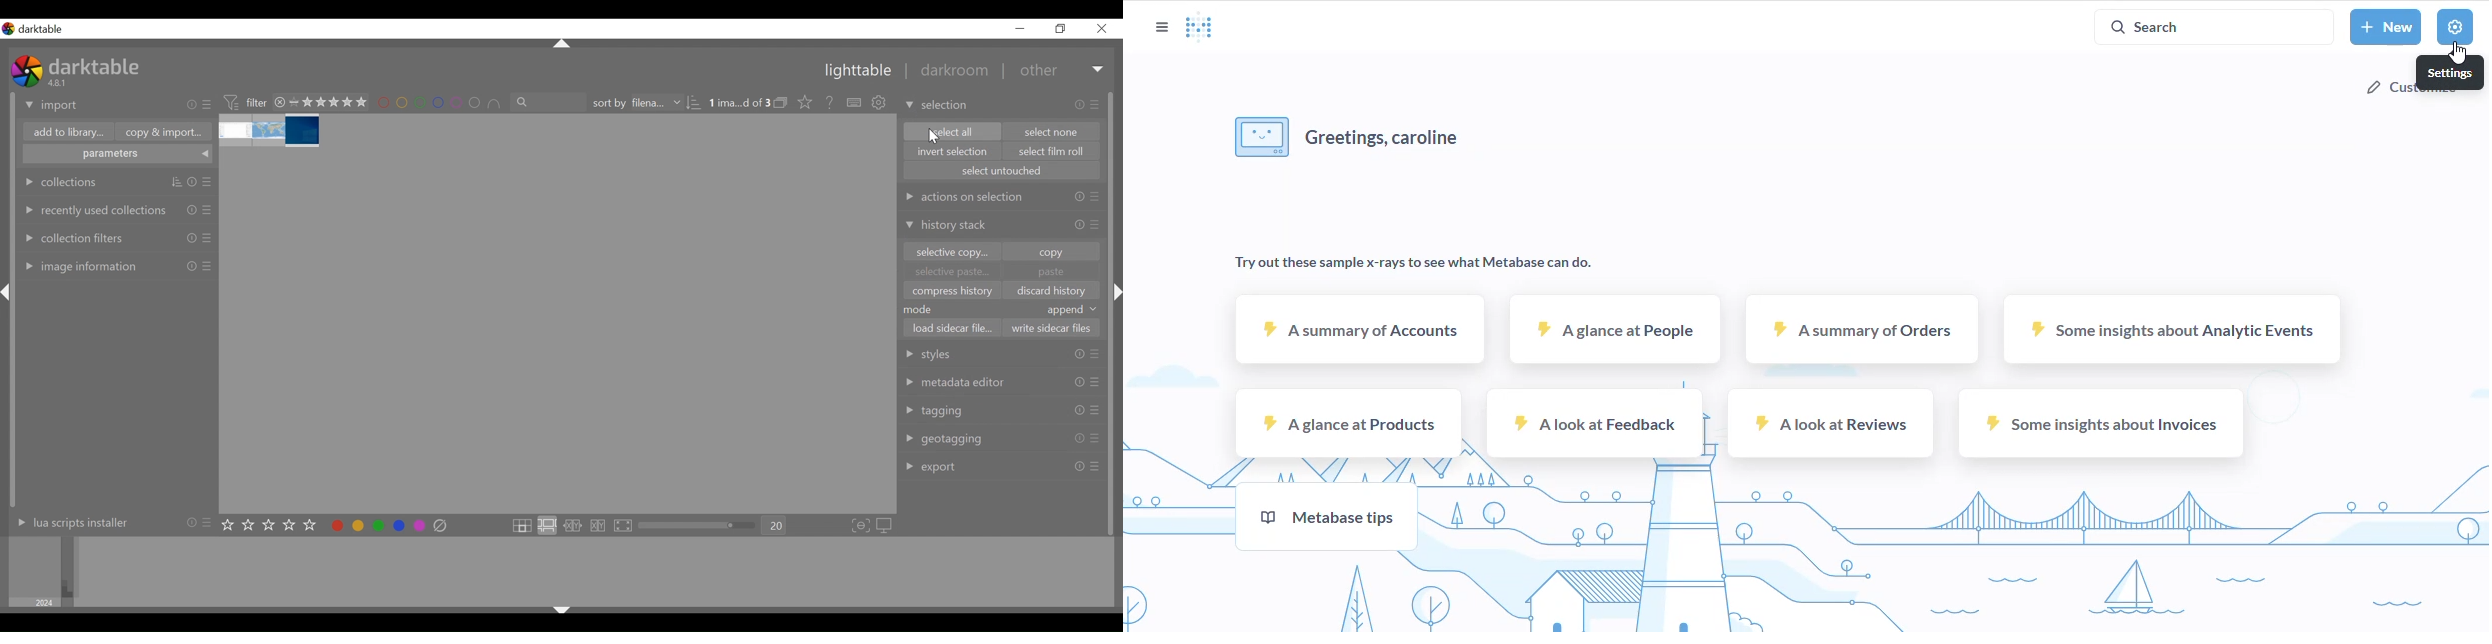  Describe the element at coordinates (563, 44) in the screenshot. I see `Collapse ` at that location.